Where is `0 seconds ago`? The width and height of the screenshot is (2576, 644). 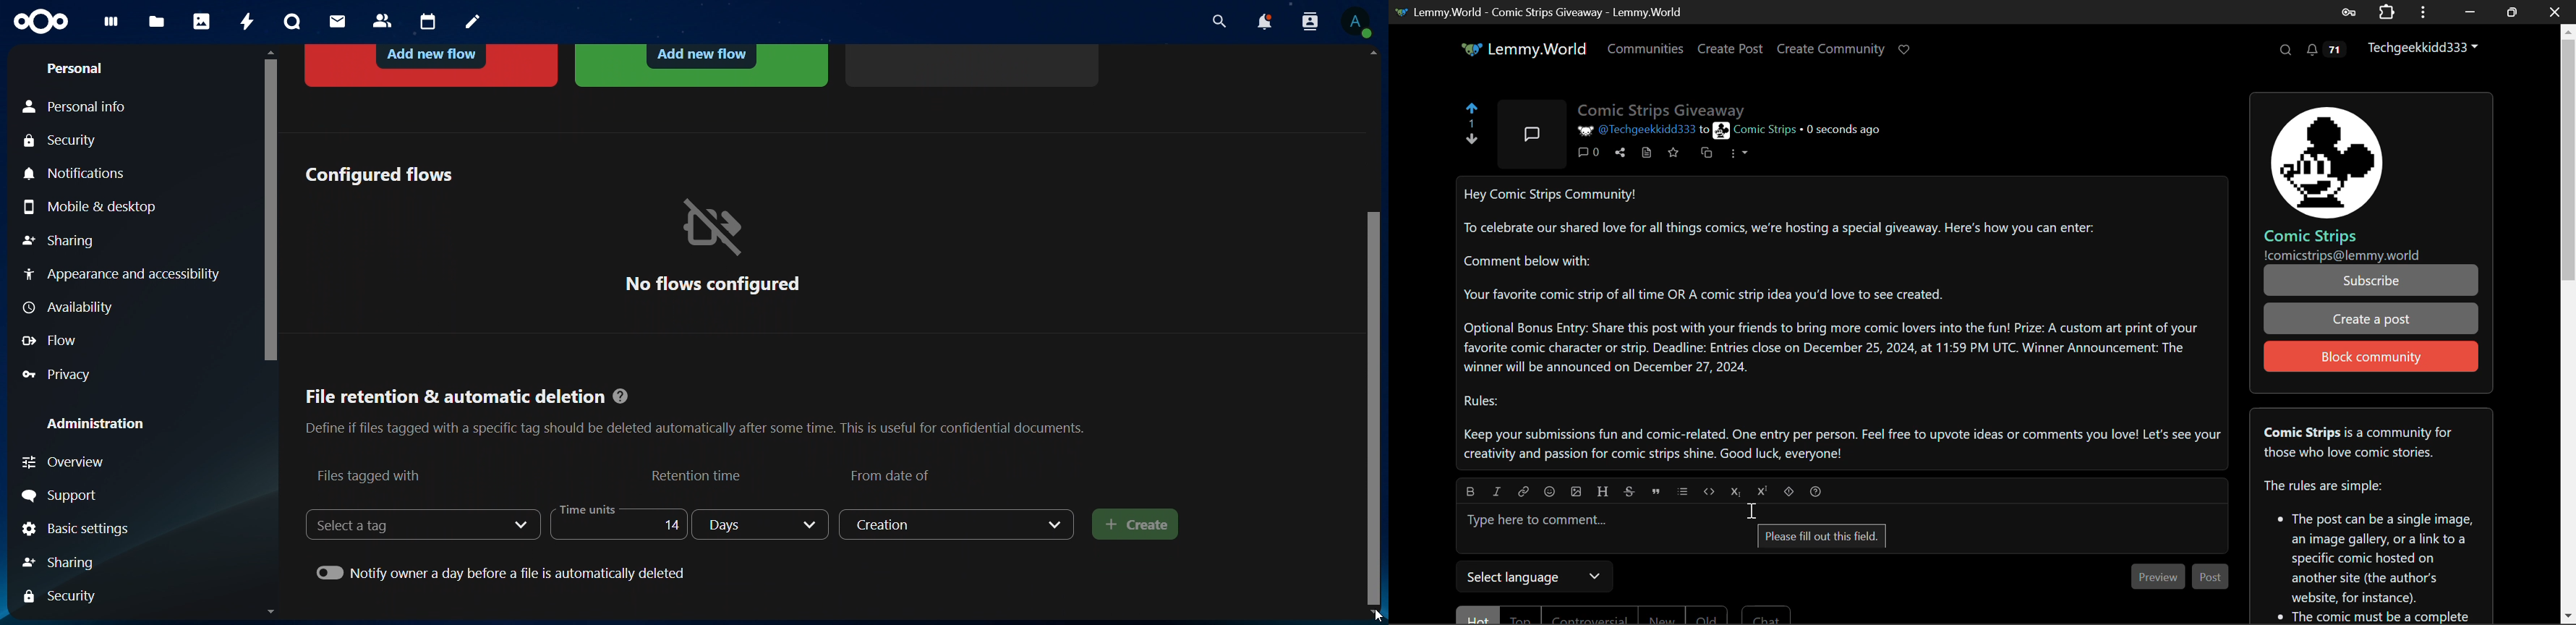
0 seconds ago is located at coordinates (1846, 129).